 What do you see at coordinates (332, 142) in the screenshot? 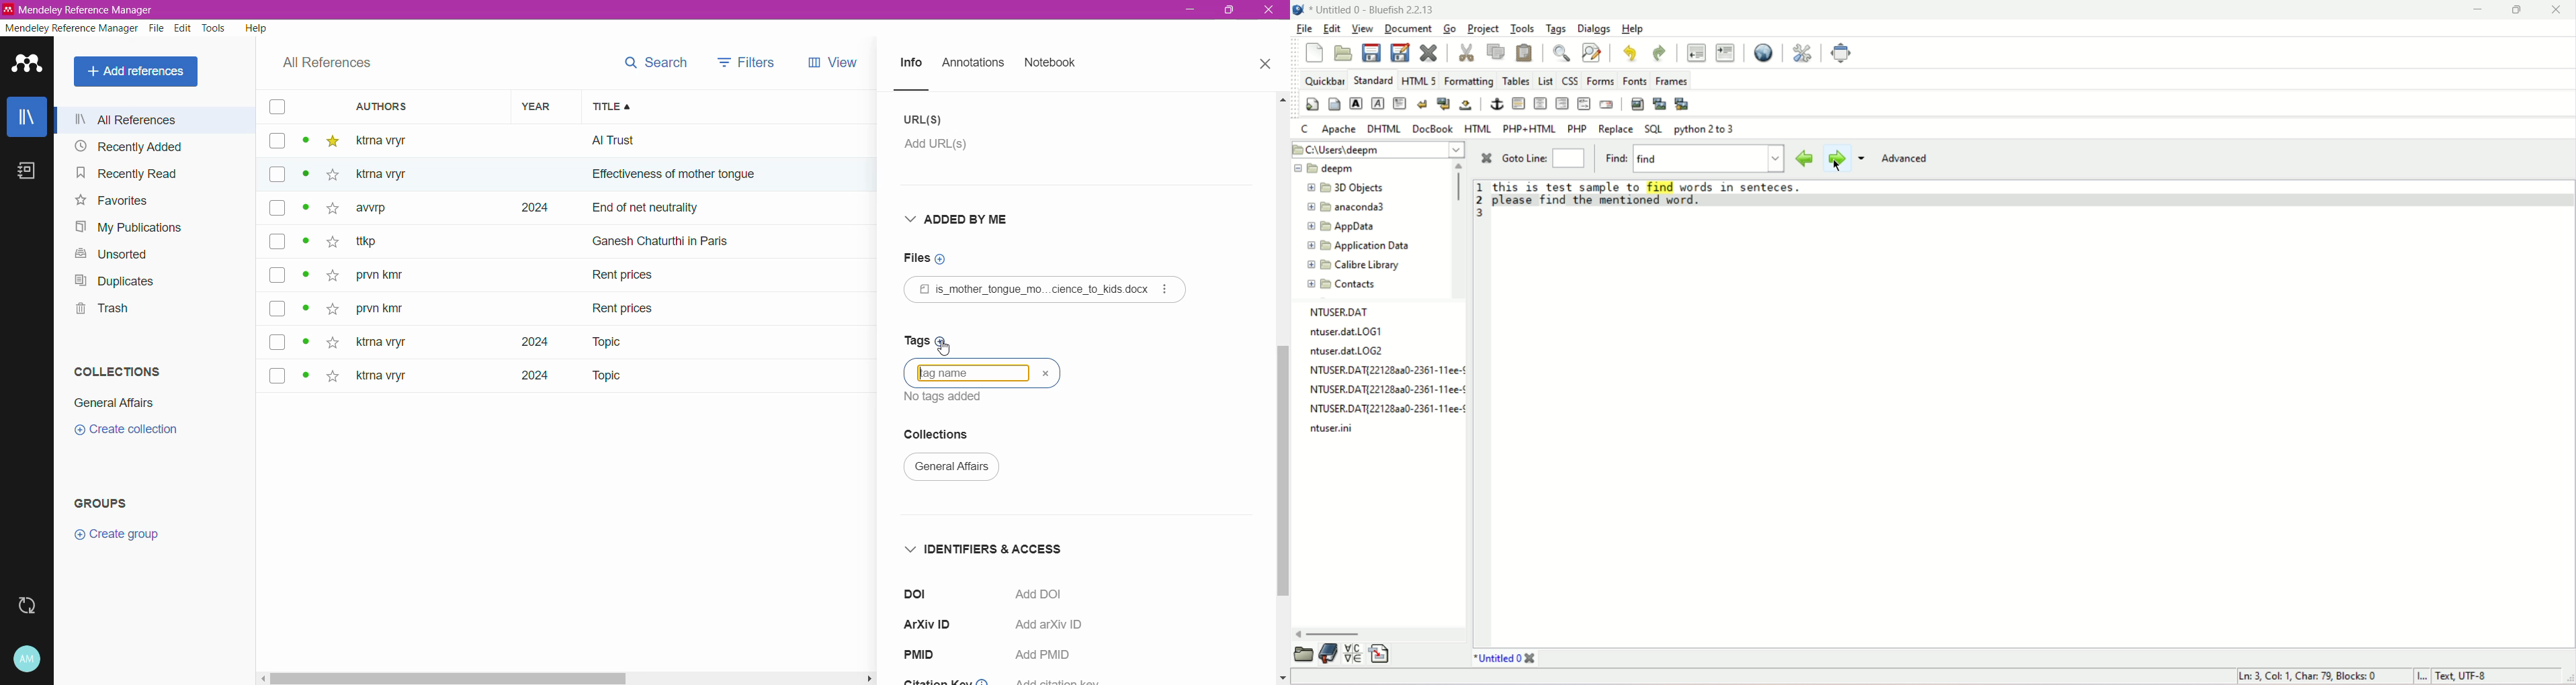
I see `star` at bounding box center [332, 142].